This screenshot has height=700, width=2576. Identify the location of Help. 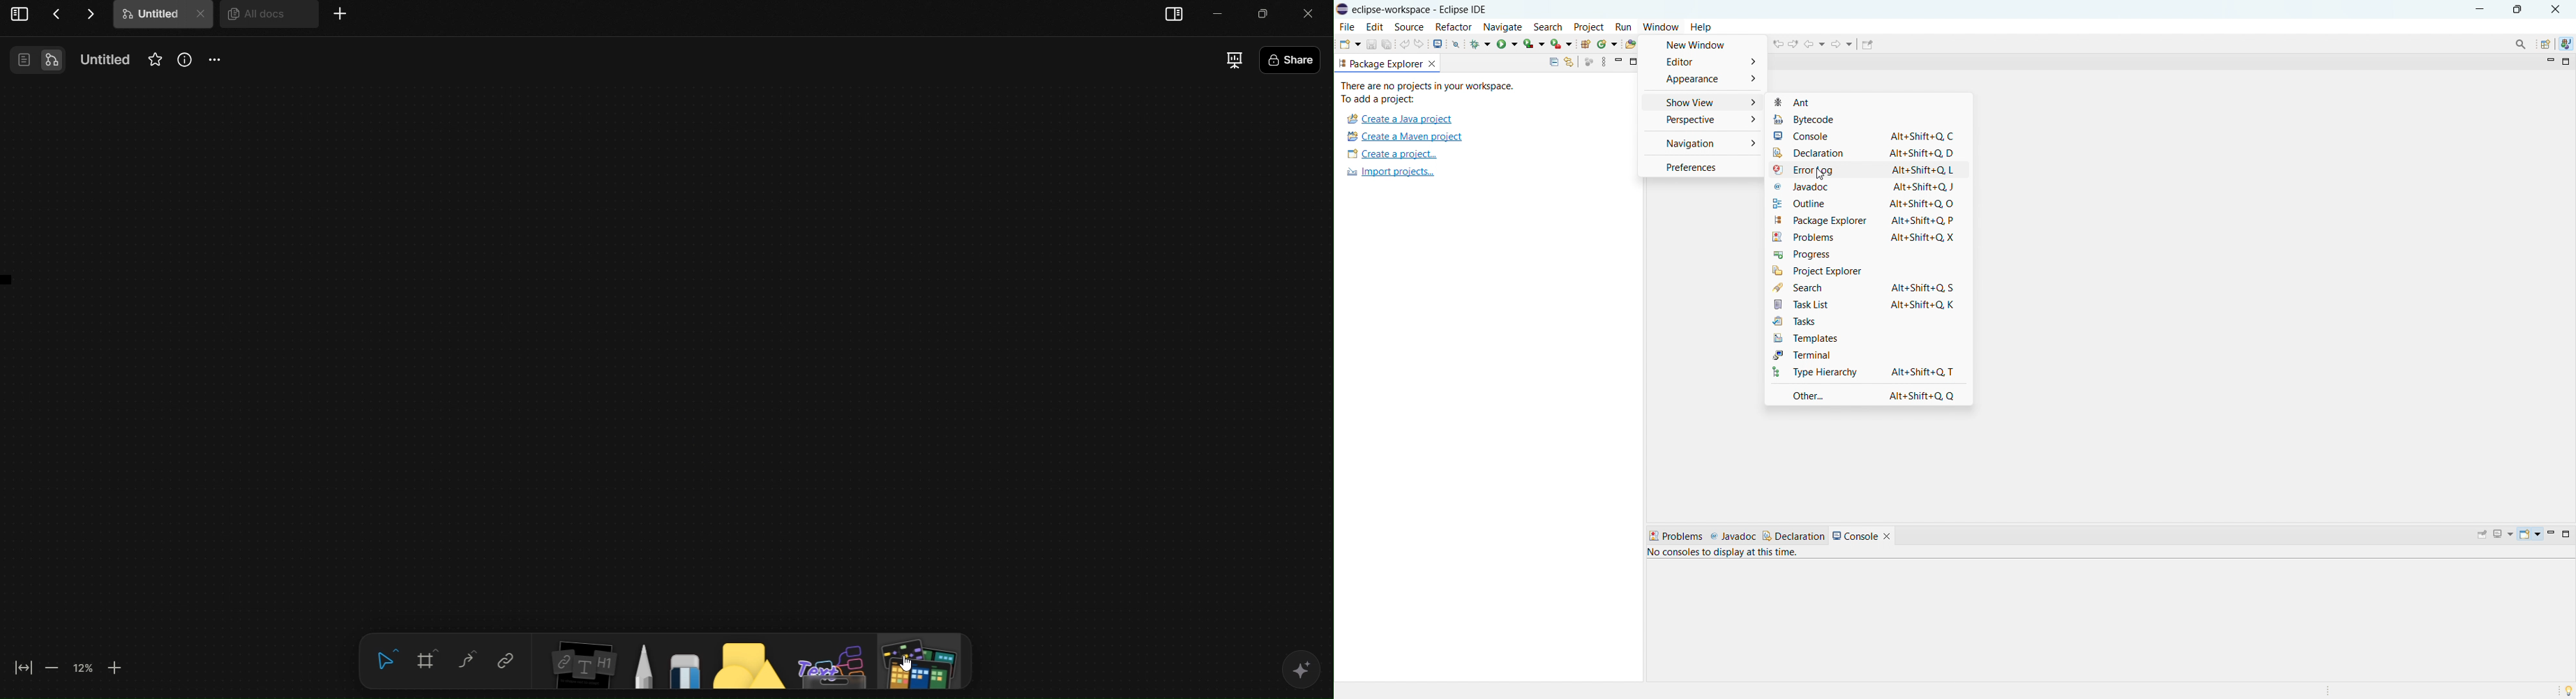
(1703, 26).